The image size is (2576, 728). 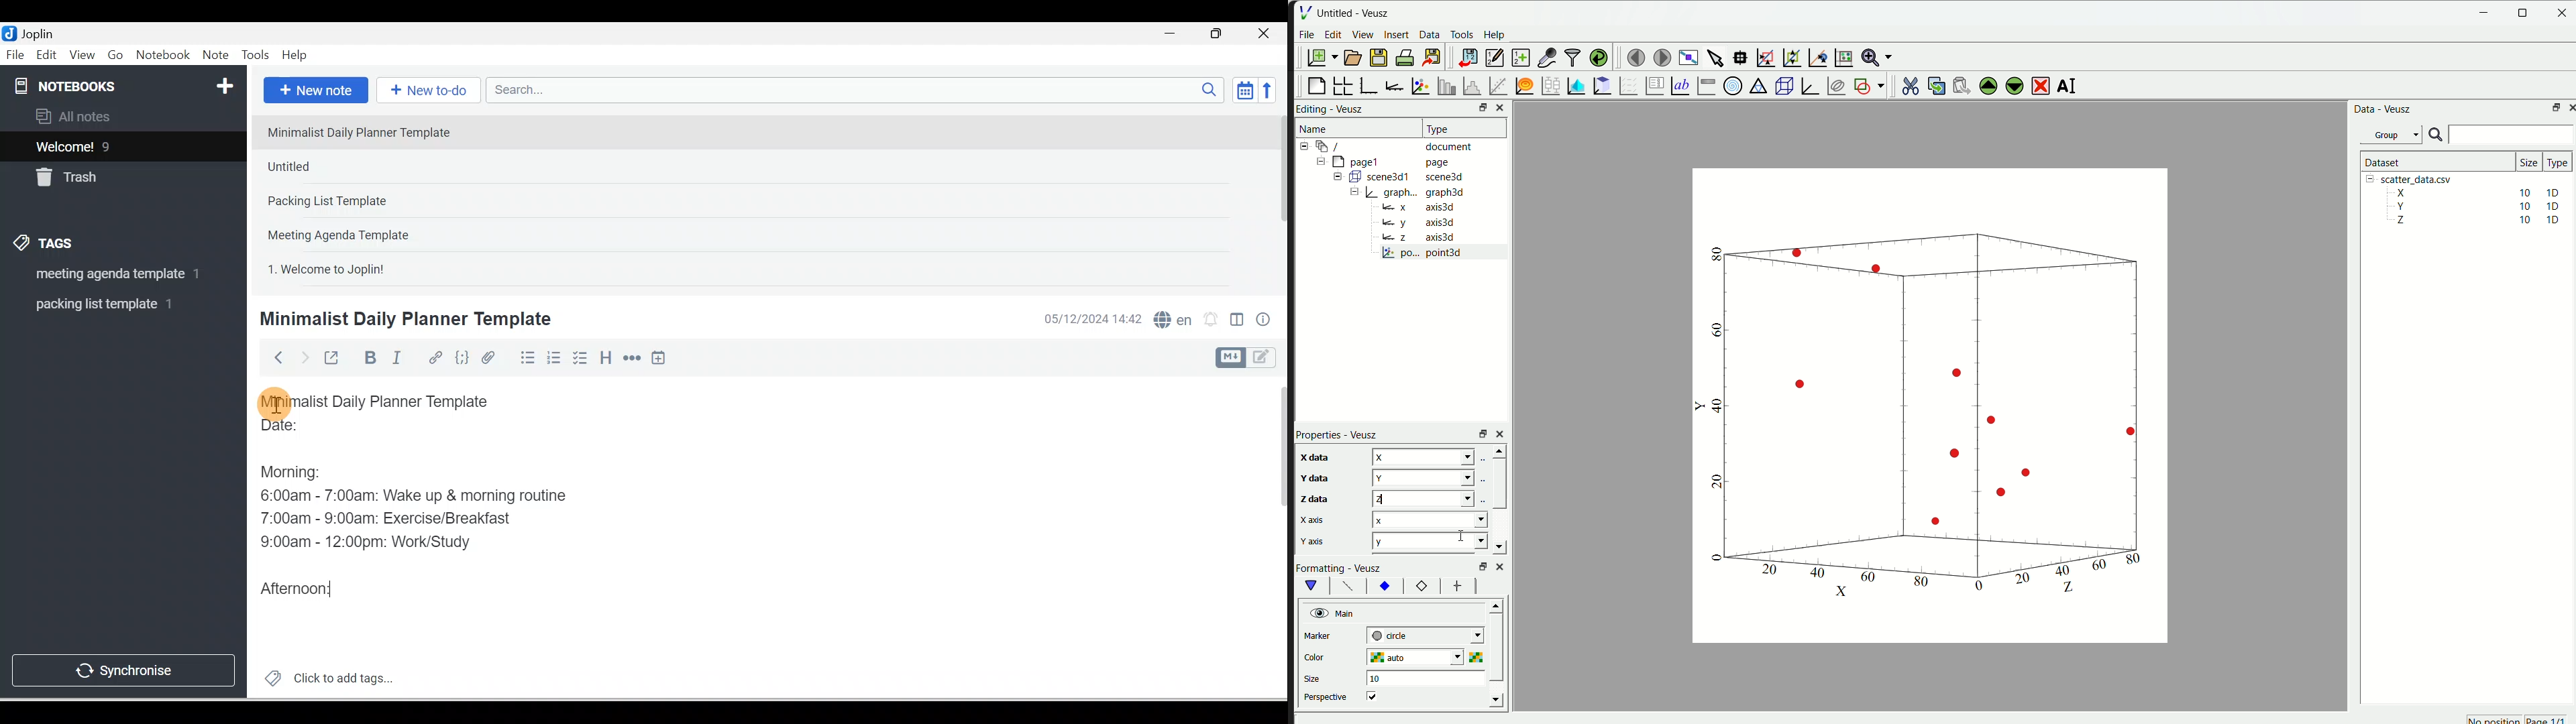 I want to click on Search bar, so click(x=859, y=90).